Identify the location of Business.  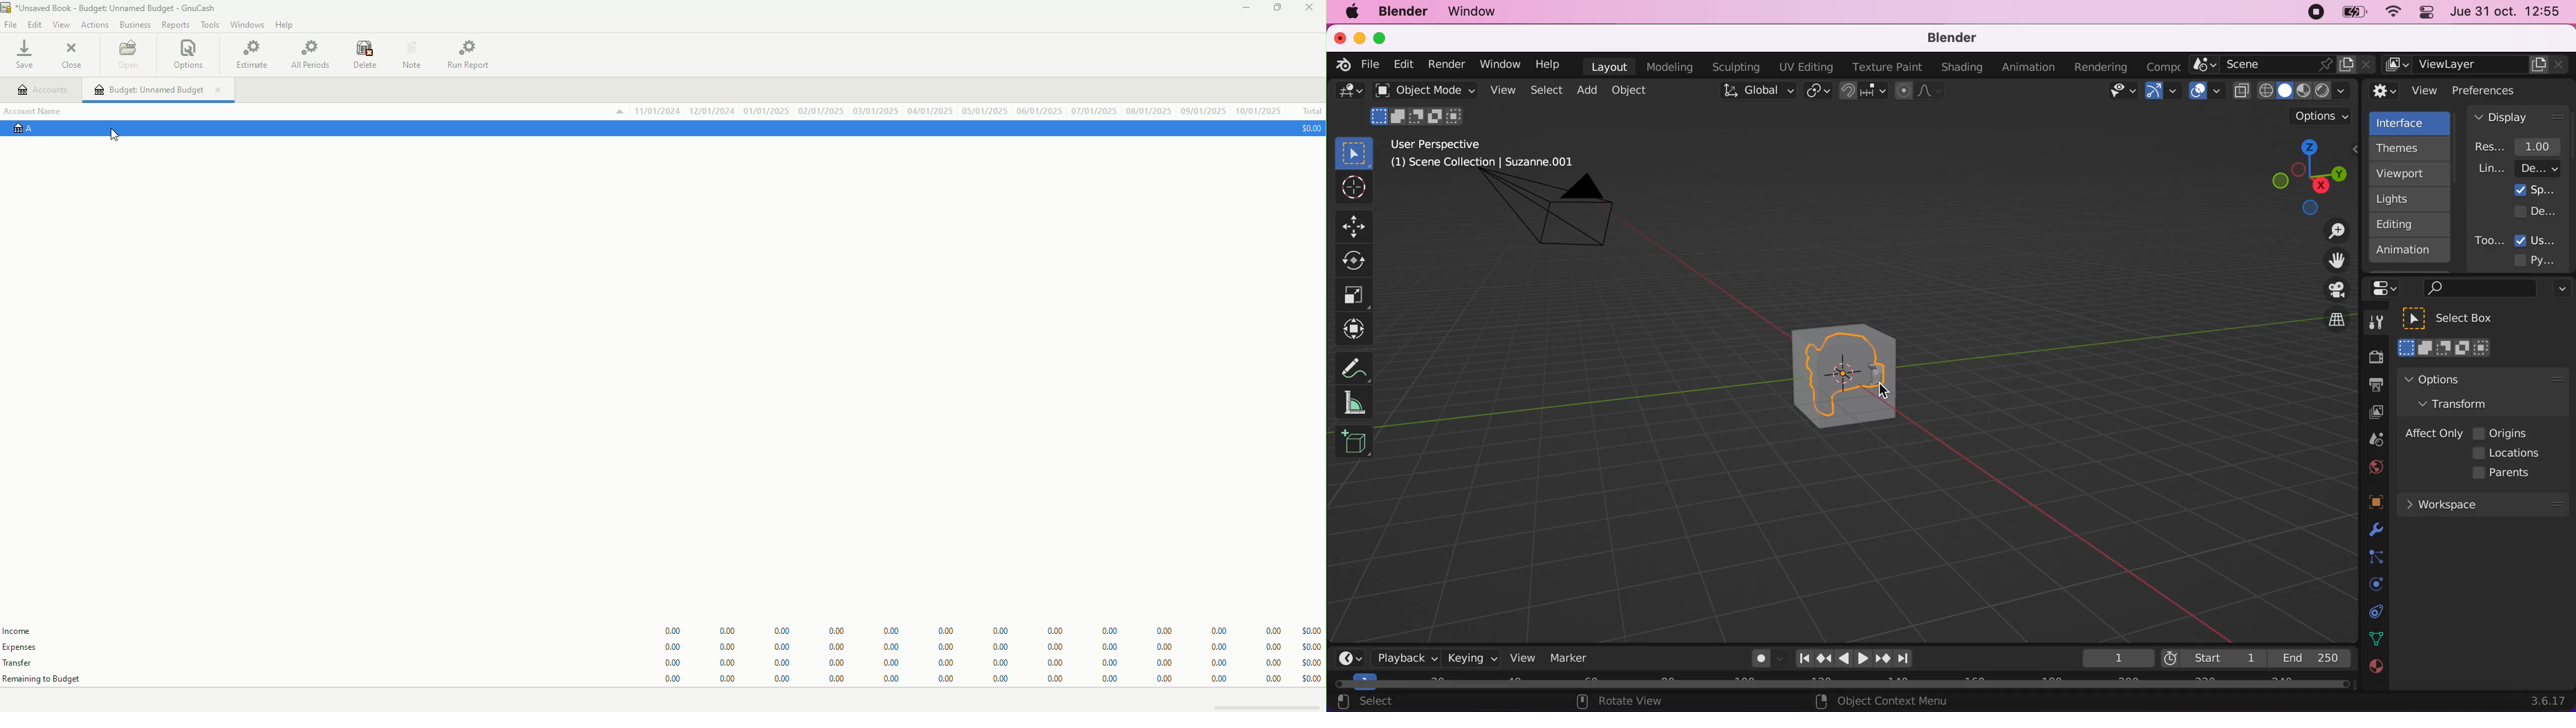
(137, 24).